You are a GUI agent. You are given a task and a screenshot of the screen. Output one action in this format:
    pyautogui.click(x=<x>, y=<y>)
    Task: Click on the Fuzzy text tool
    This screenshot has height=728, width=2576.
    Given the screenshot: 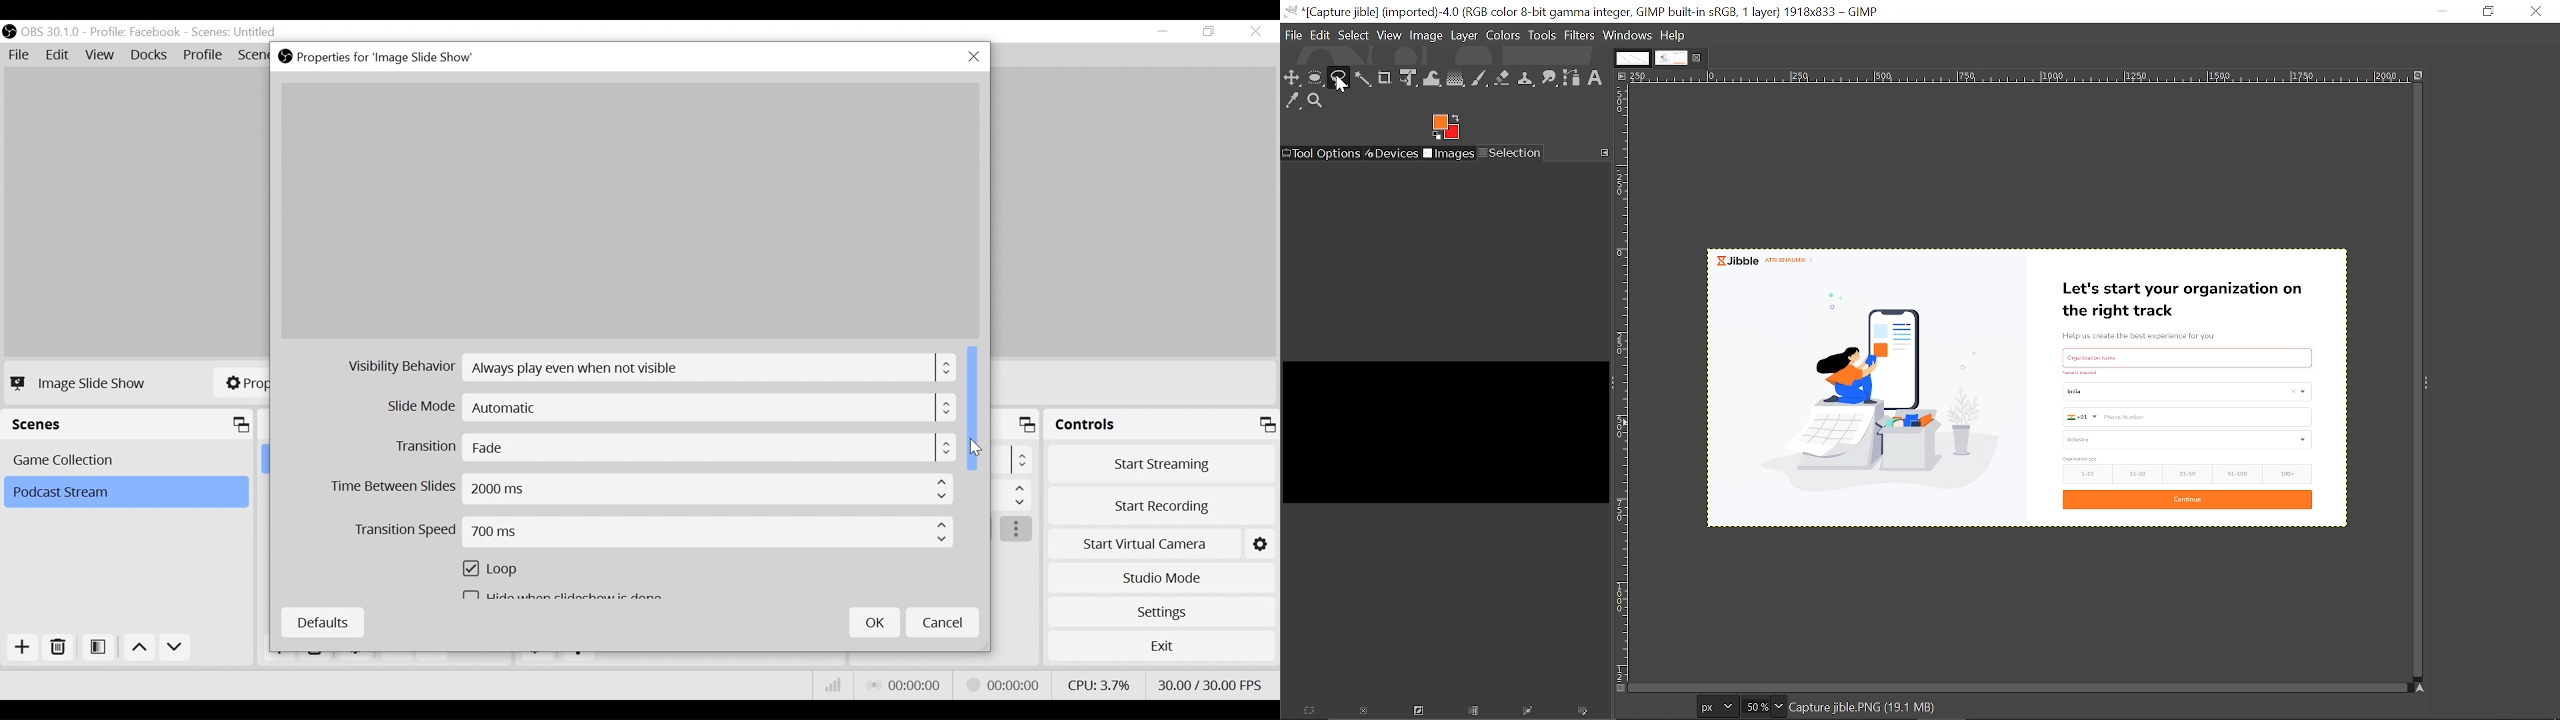 What is the action you would take?
    pyautogui.click(x=1363, y=78)
    